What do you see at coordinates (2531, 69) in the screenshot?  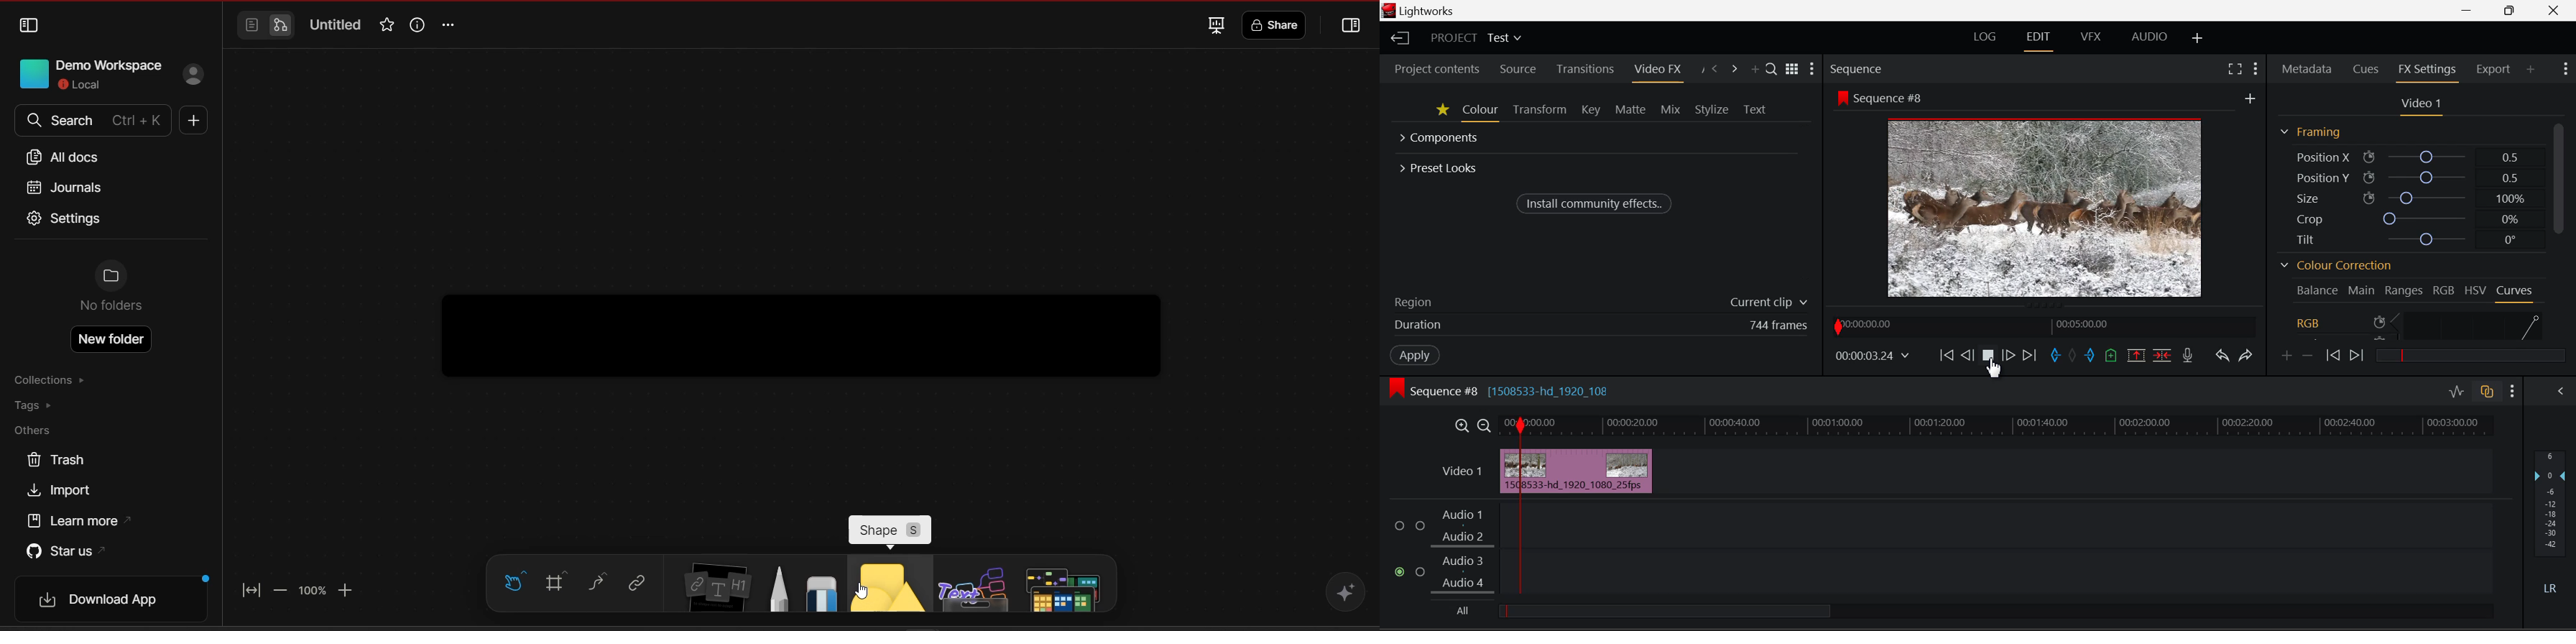 I see `Add Panel` at bounding box center [2531, 69].